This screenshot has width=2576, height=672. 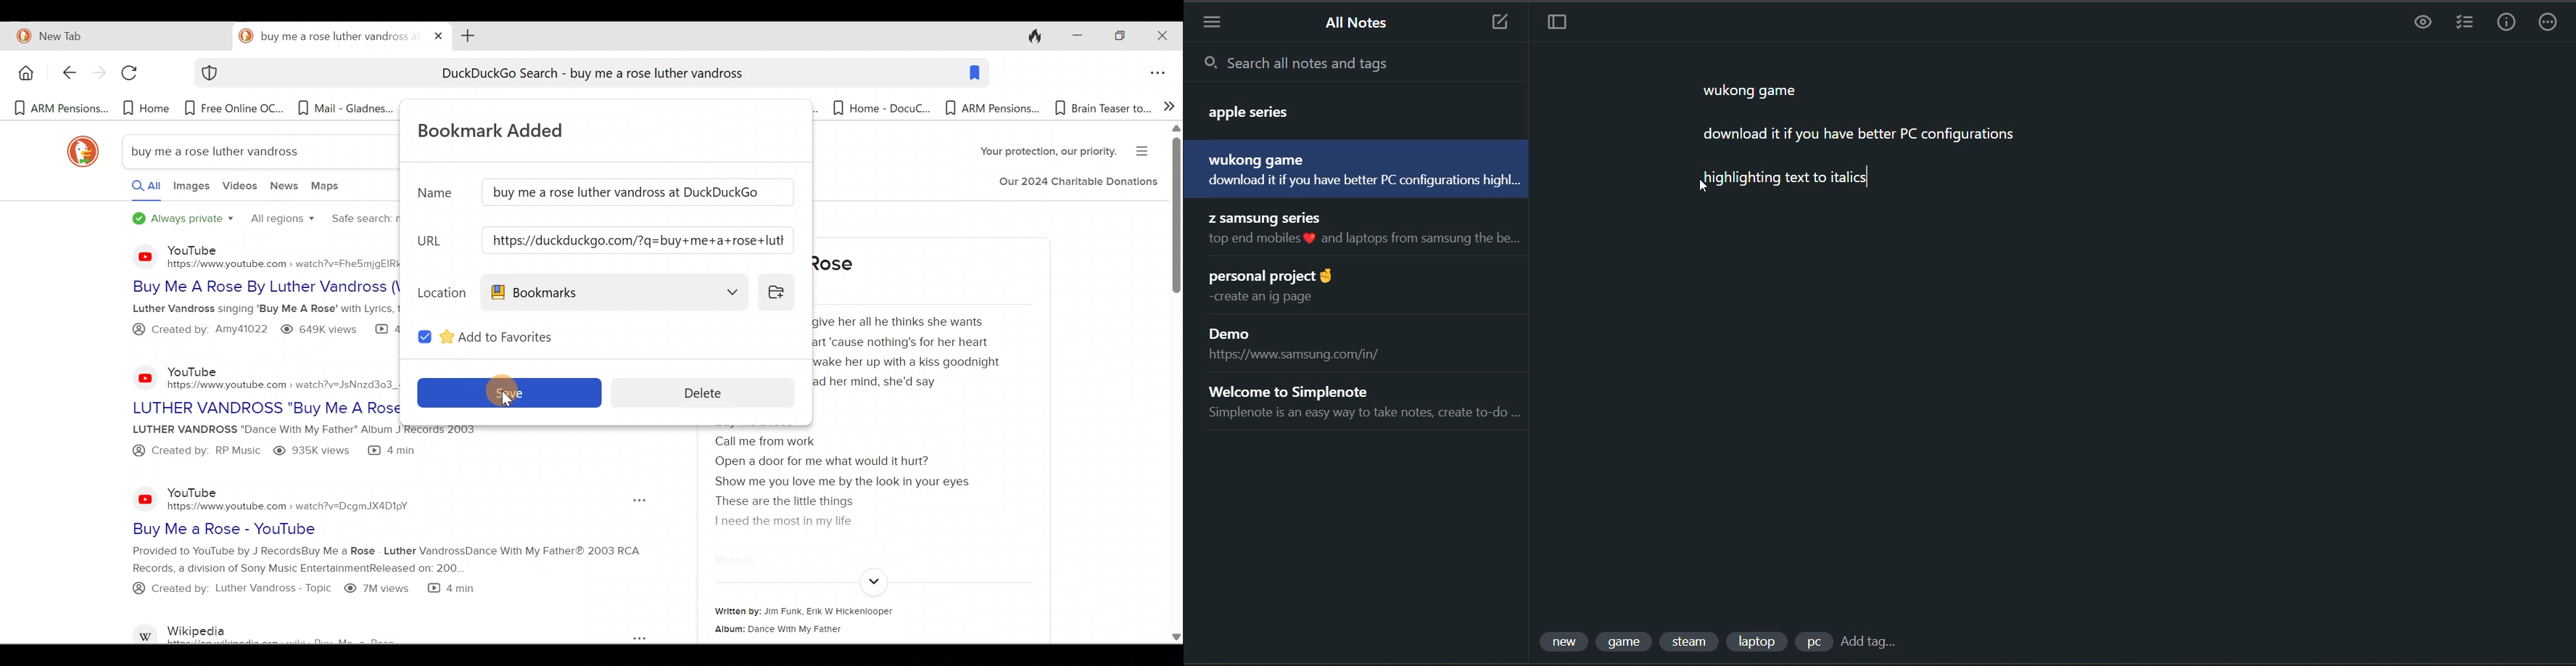 What do you see at coordinates (1353, 168) in the screenshot?
I see `note title and preview` at bounding box center [1353, 168].